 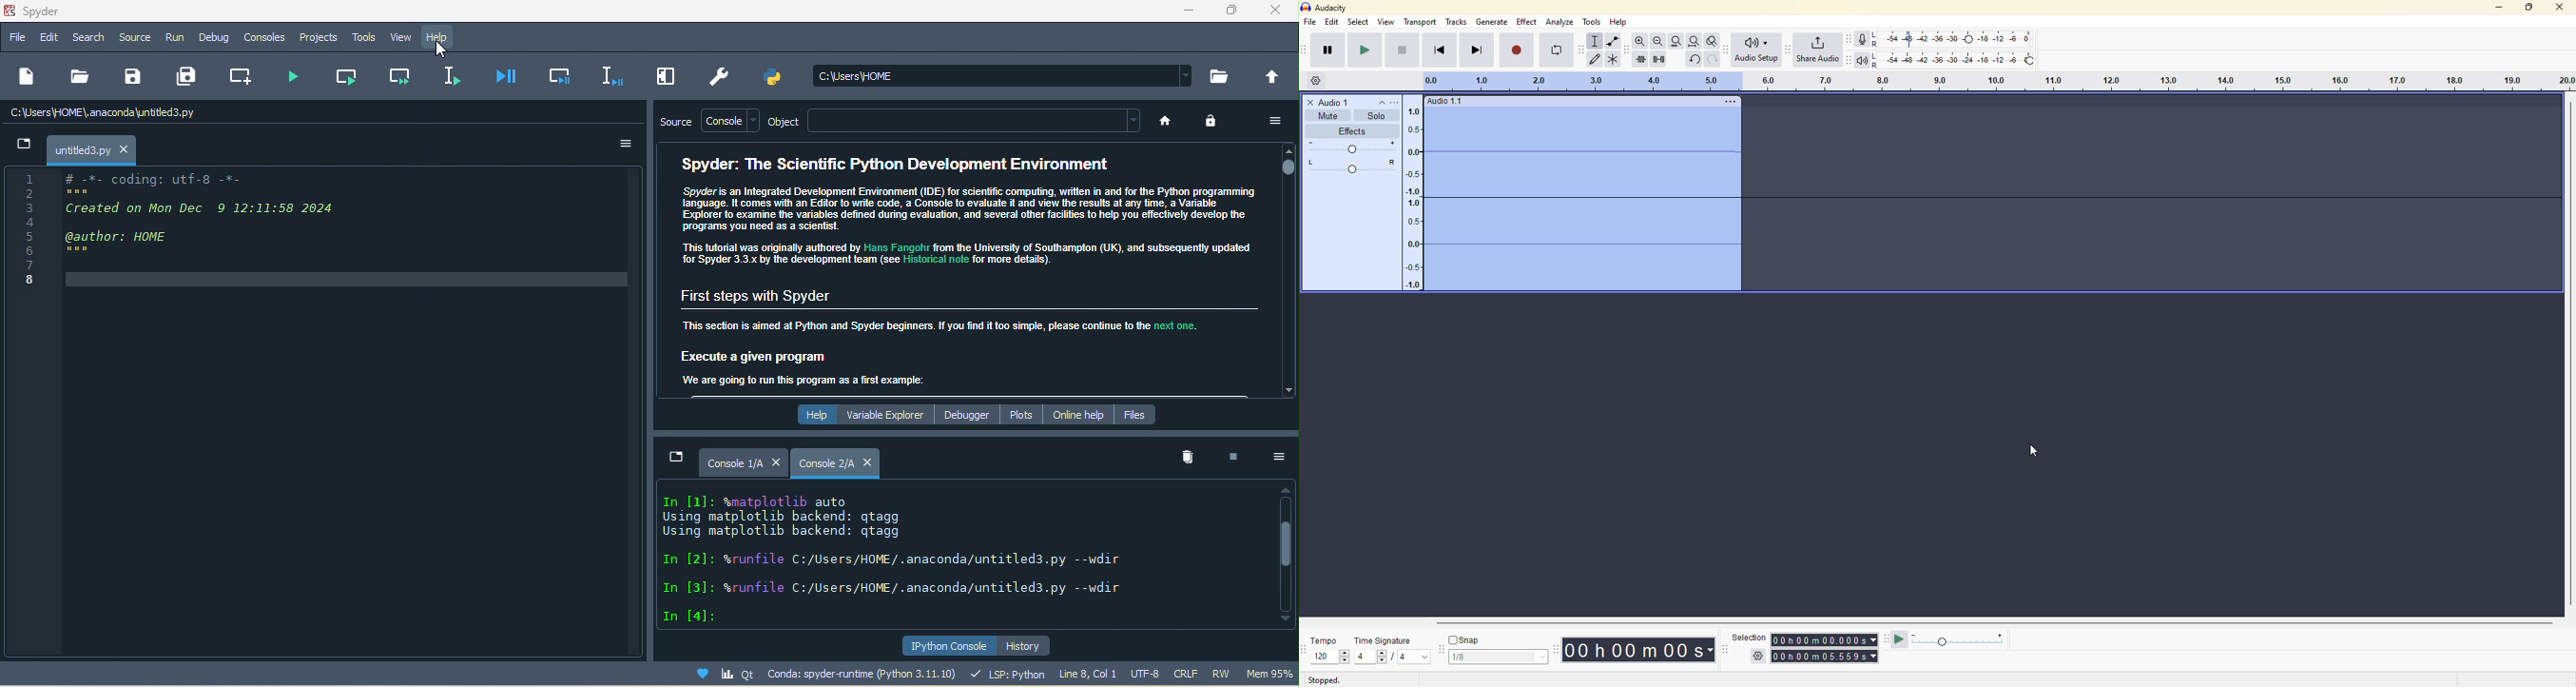 What do you see at coordinates (1900, 639) in the screenshot?
I see `play at speed` at bounding box center [1900, 639].